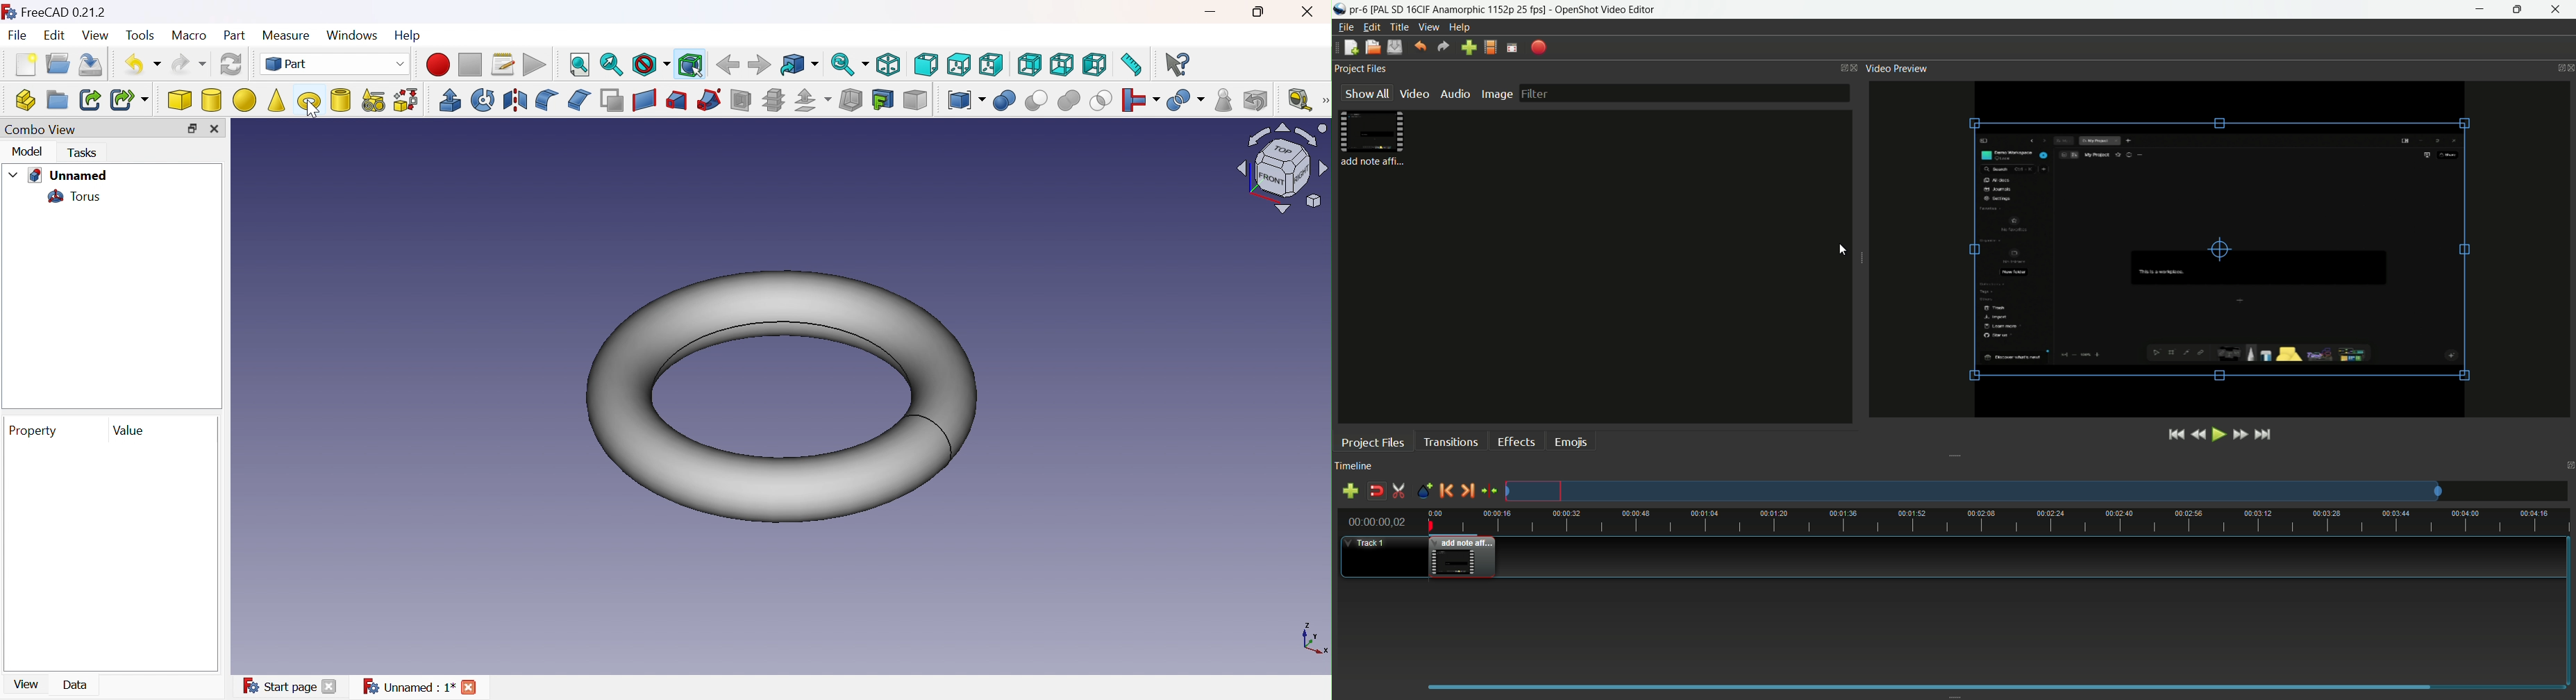 The height and width of the screenshot is (700, 2576). Describe the element at coordinates (991, 65) in the screenshot. I see `Right` at that location.